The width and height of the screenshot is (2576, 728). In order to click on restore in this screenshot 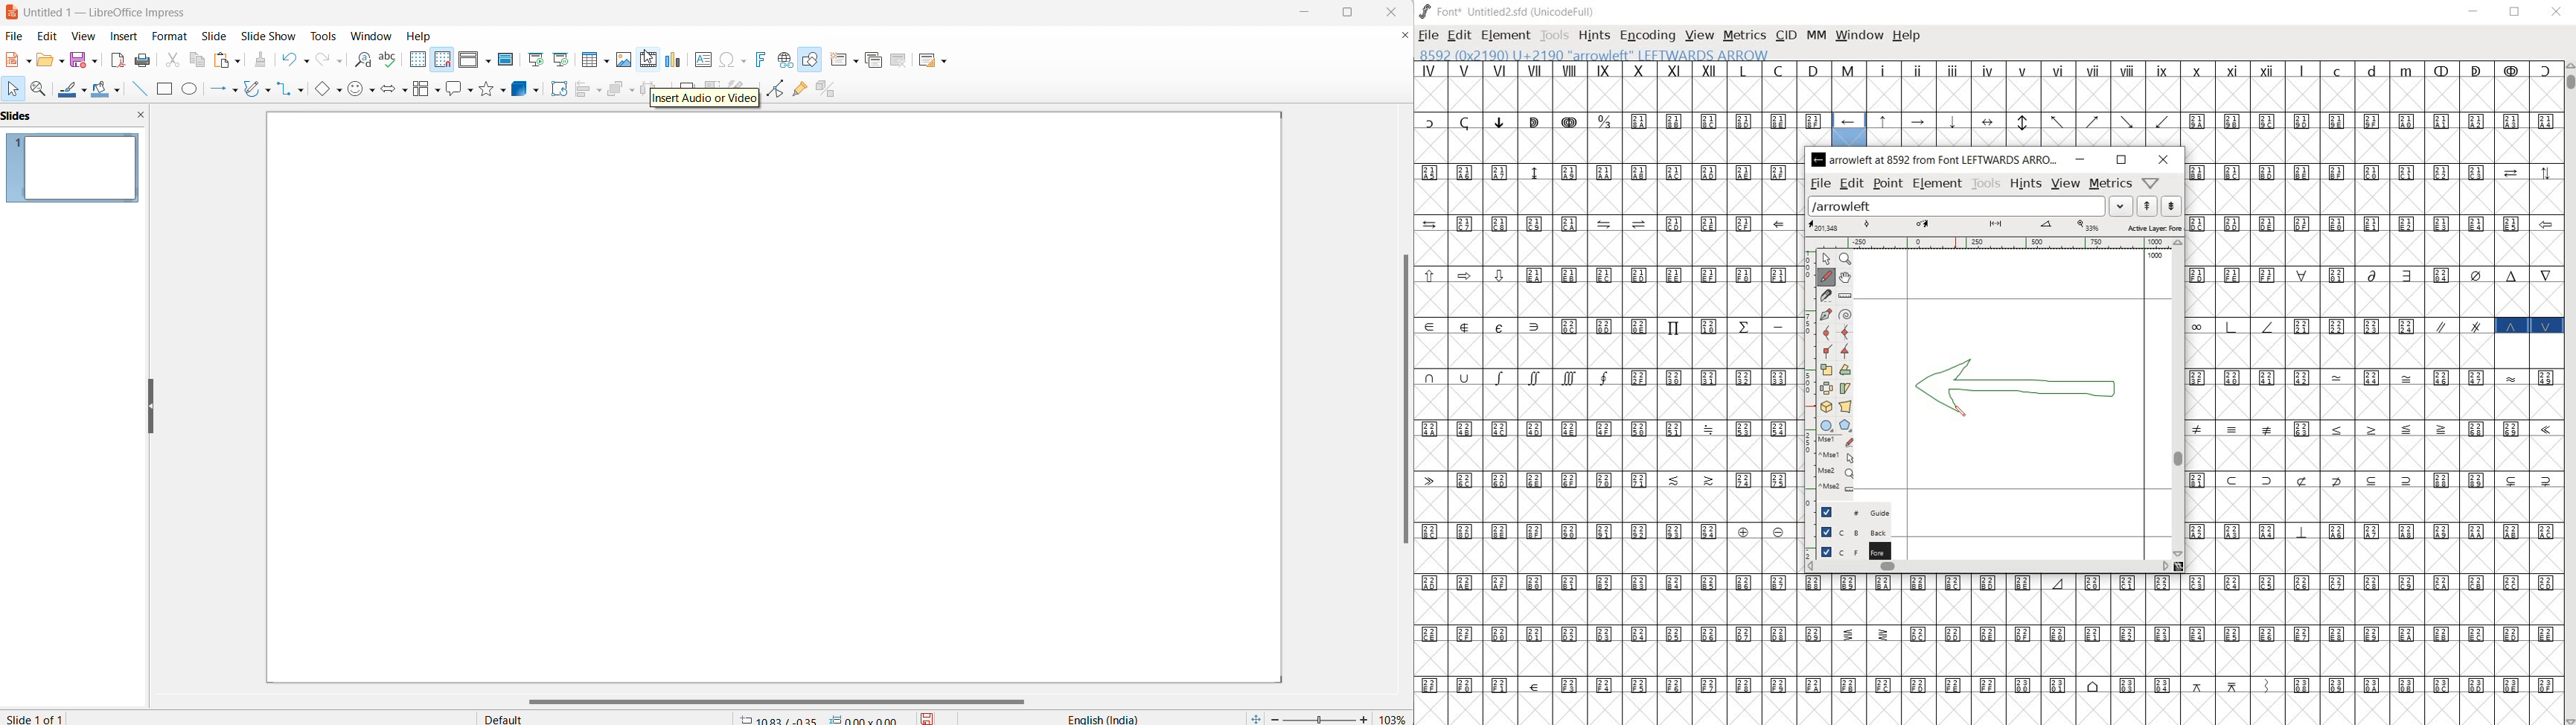, I will do `click(2122, 160)`.